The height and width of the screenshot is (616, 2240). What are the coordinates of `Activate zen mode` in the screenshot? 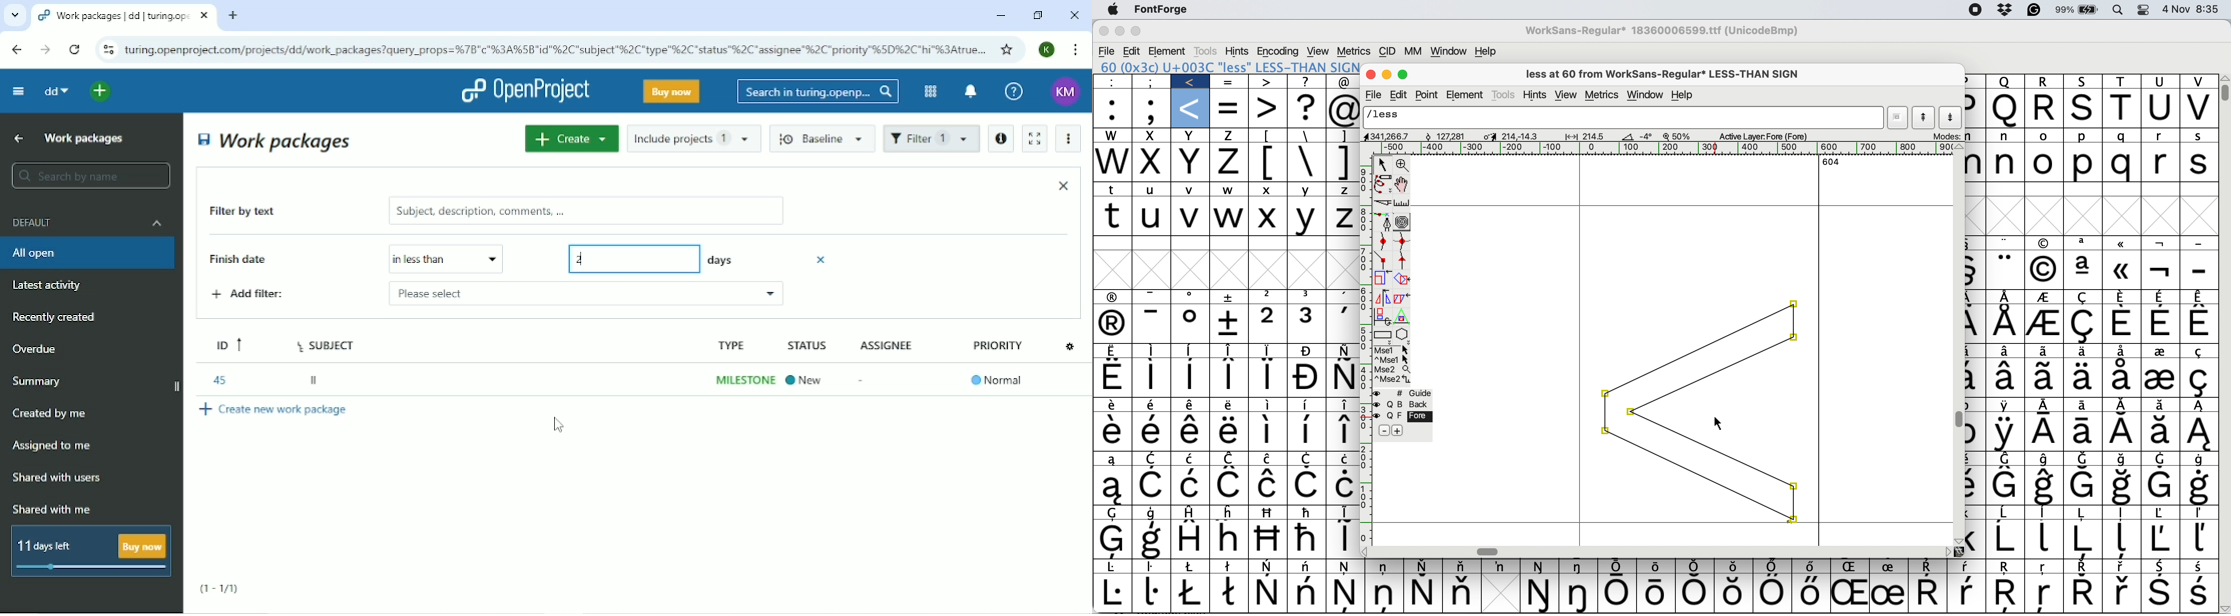 It's located at (1033, 138).